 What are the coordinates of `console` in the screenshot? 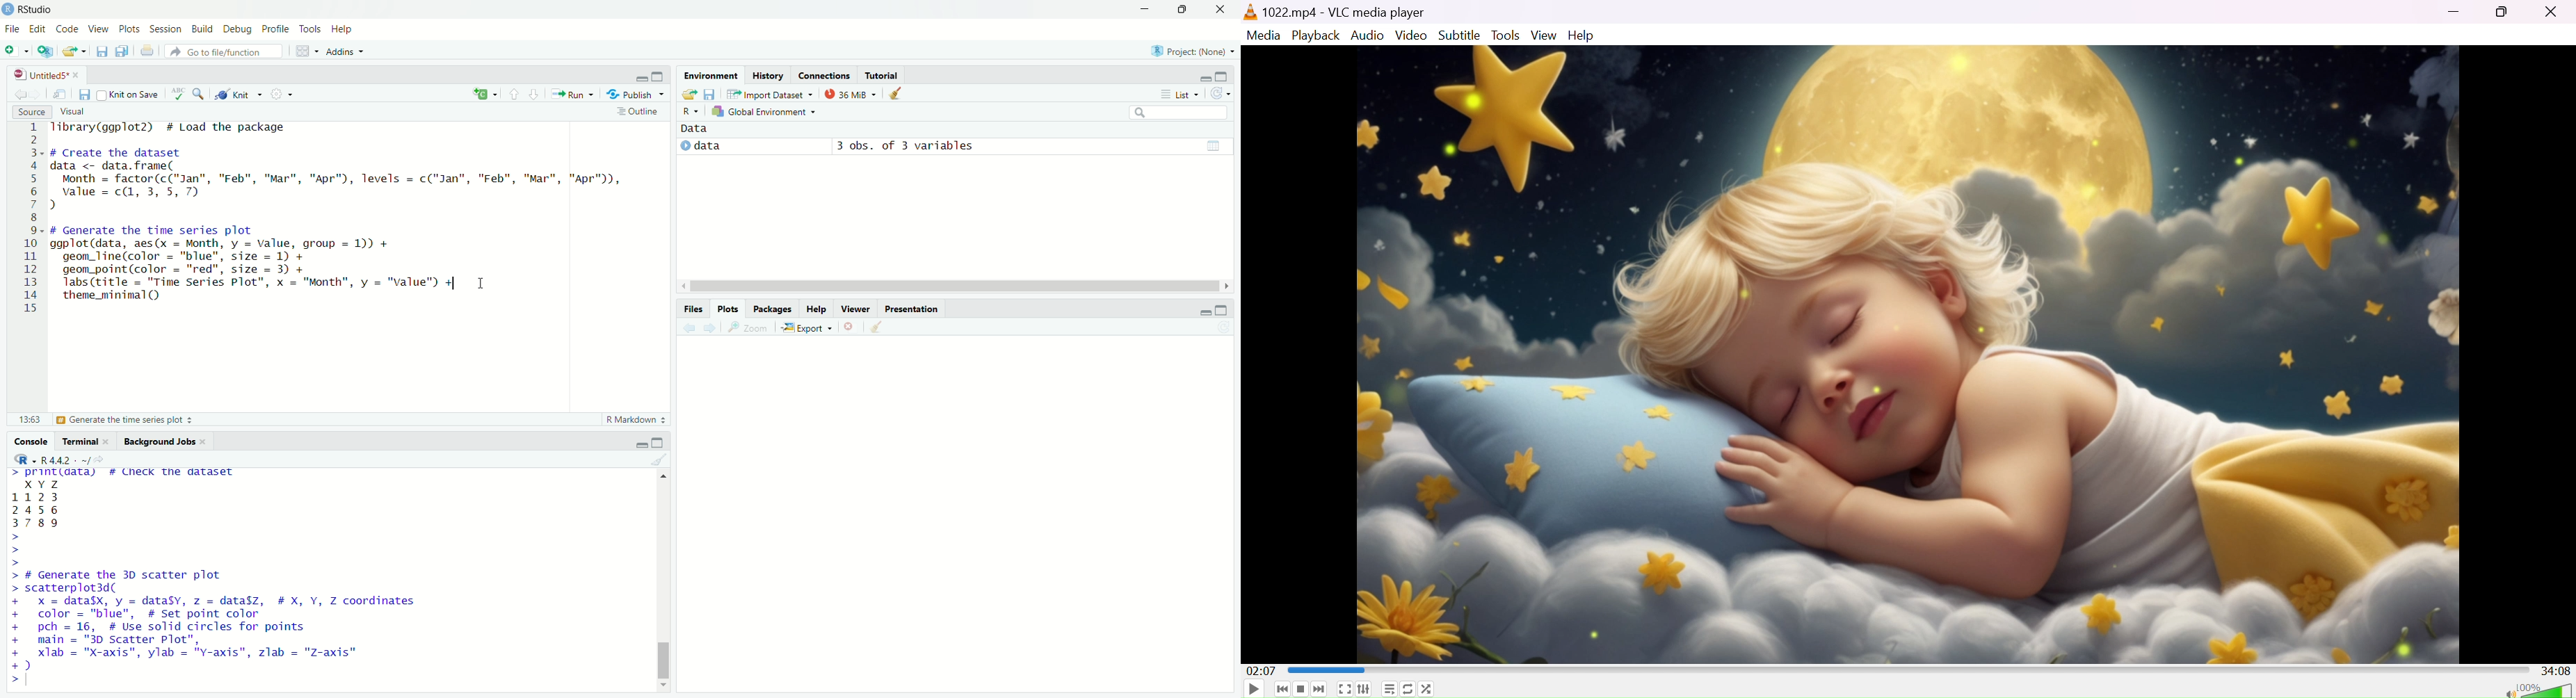 It's located at (27, 441).